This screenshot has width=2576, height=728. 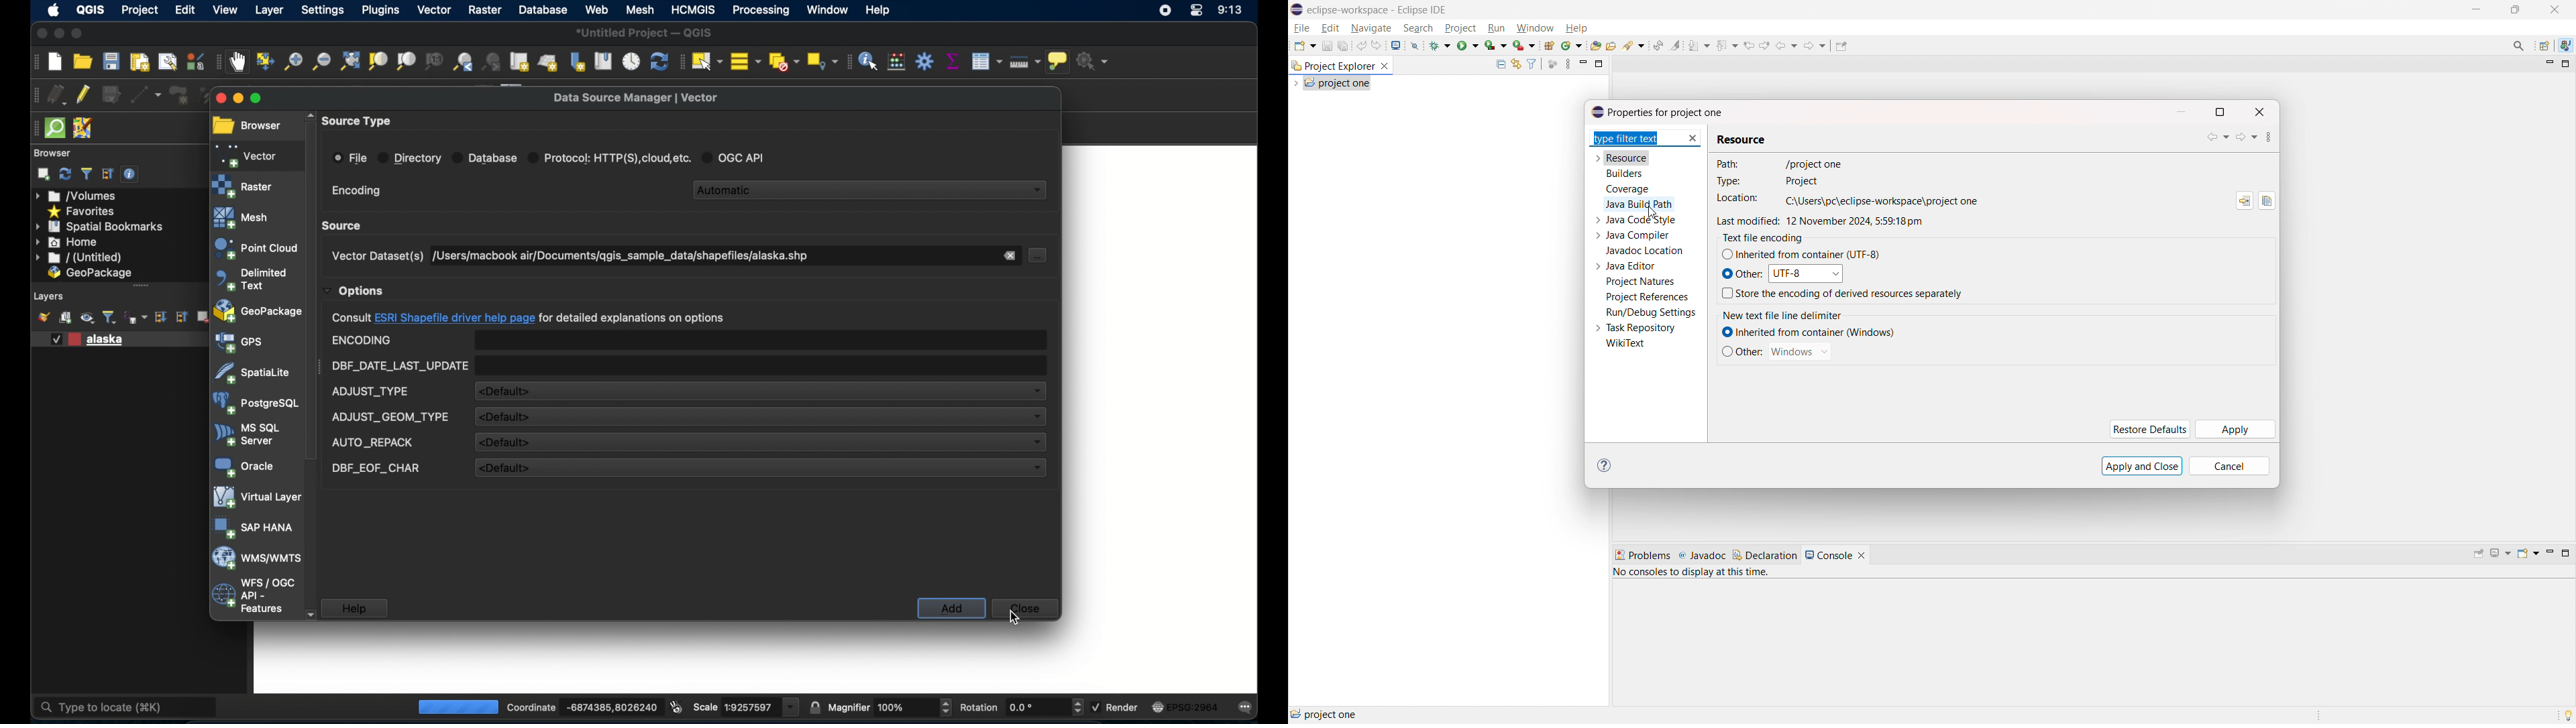 I want to click on show layer styling panel, so click(x=43, y=318).